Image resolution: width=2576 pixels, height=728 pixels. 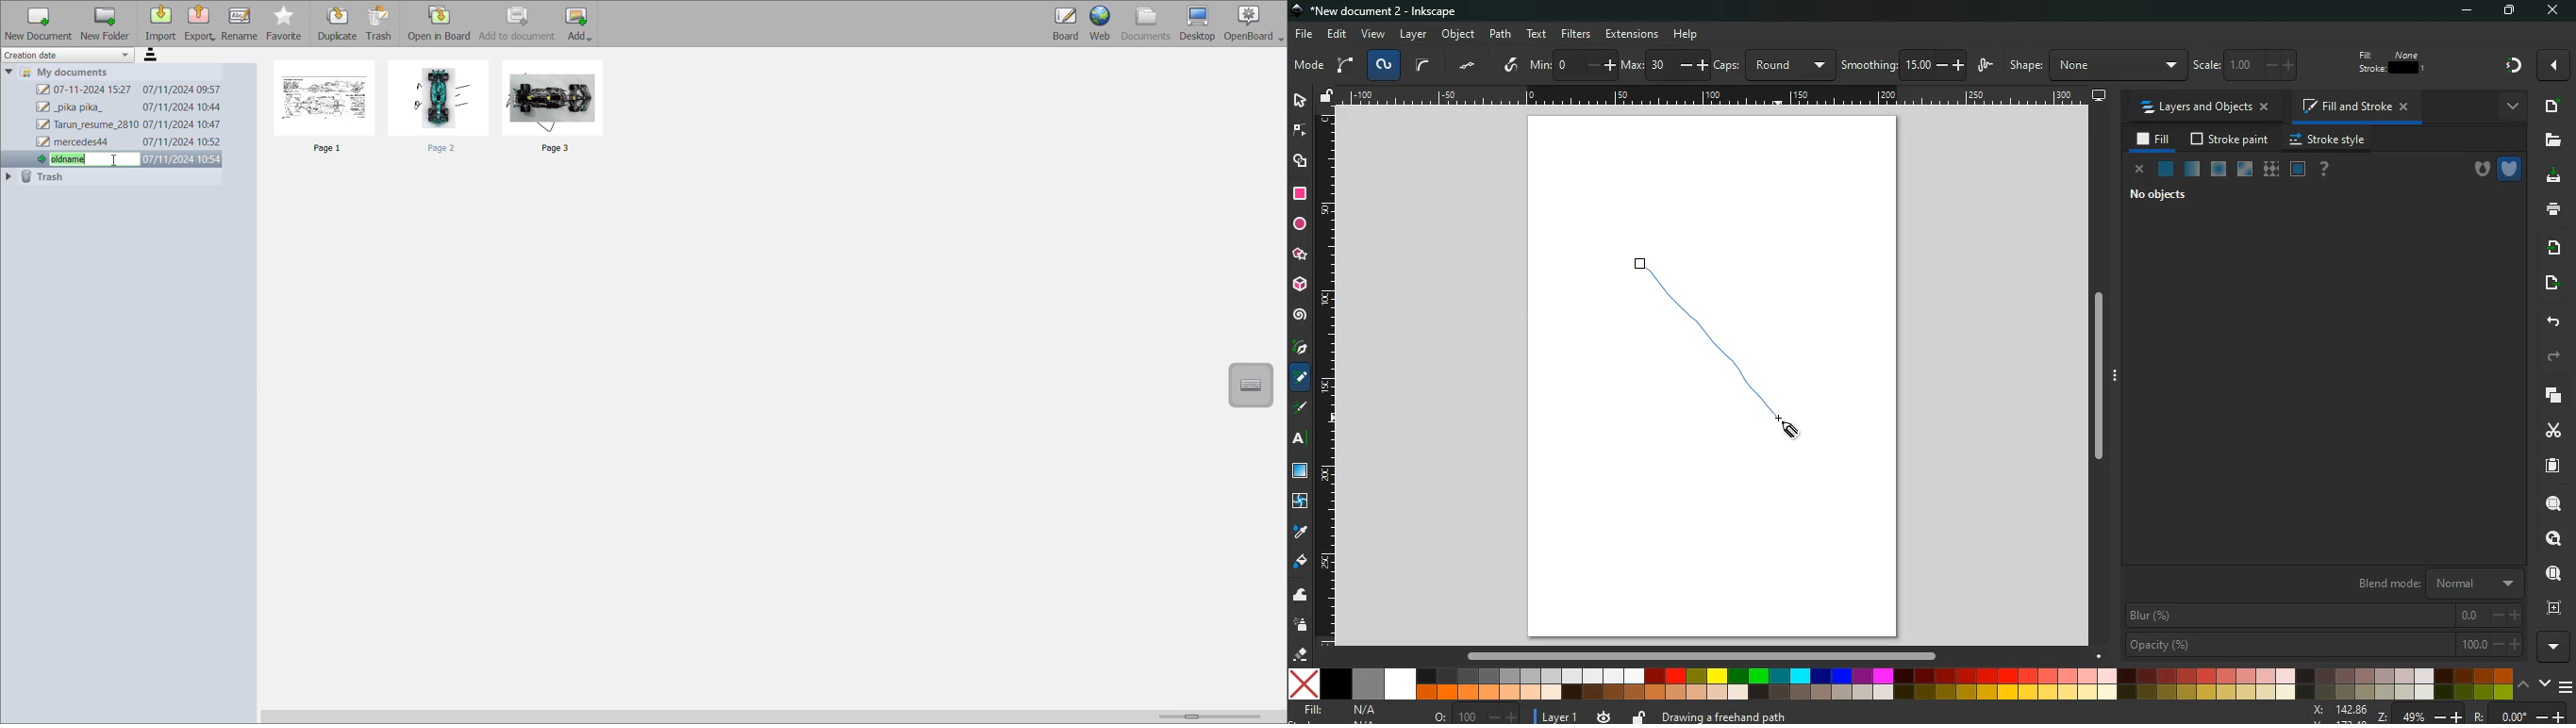 I want to click on cursor, so click(x=115, y=160).